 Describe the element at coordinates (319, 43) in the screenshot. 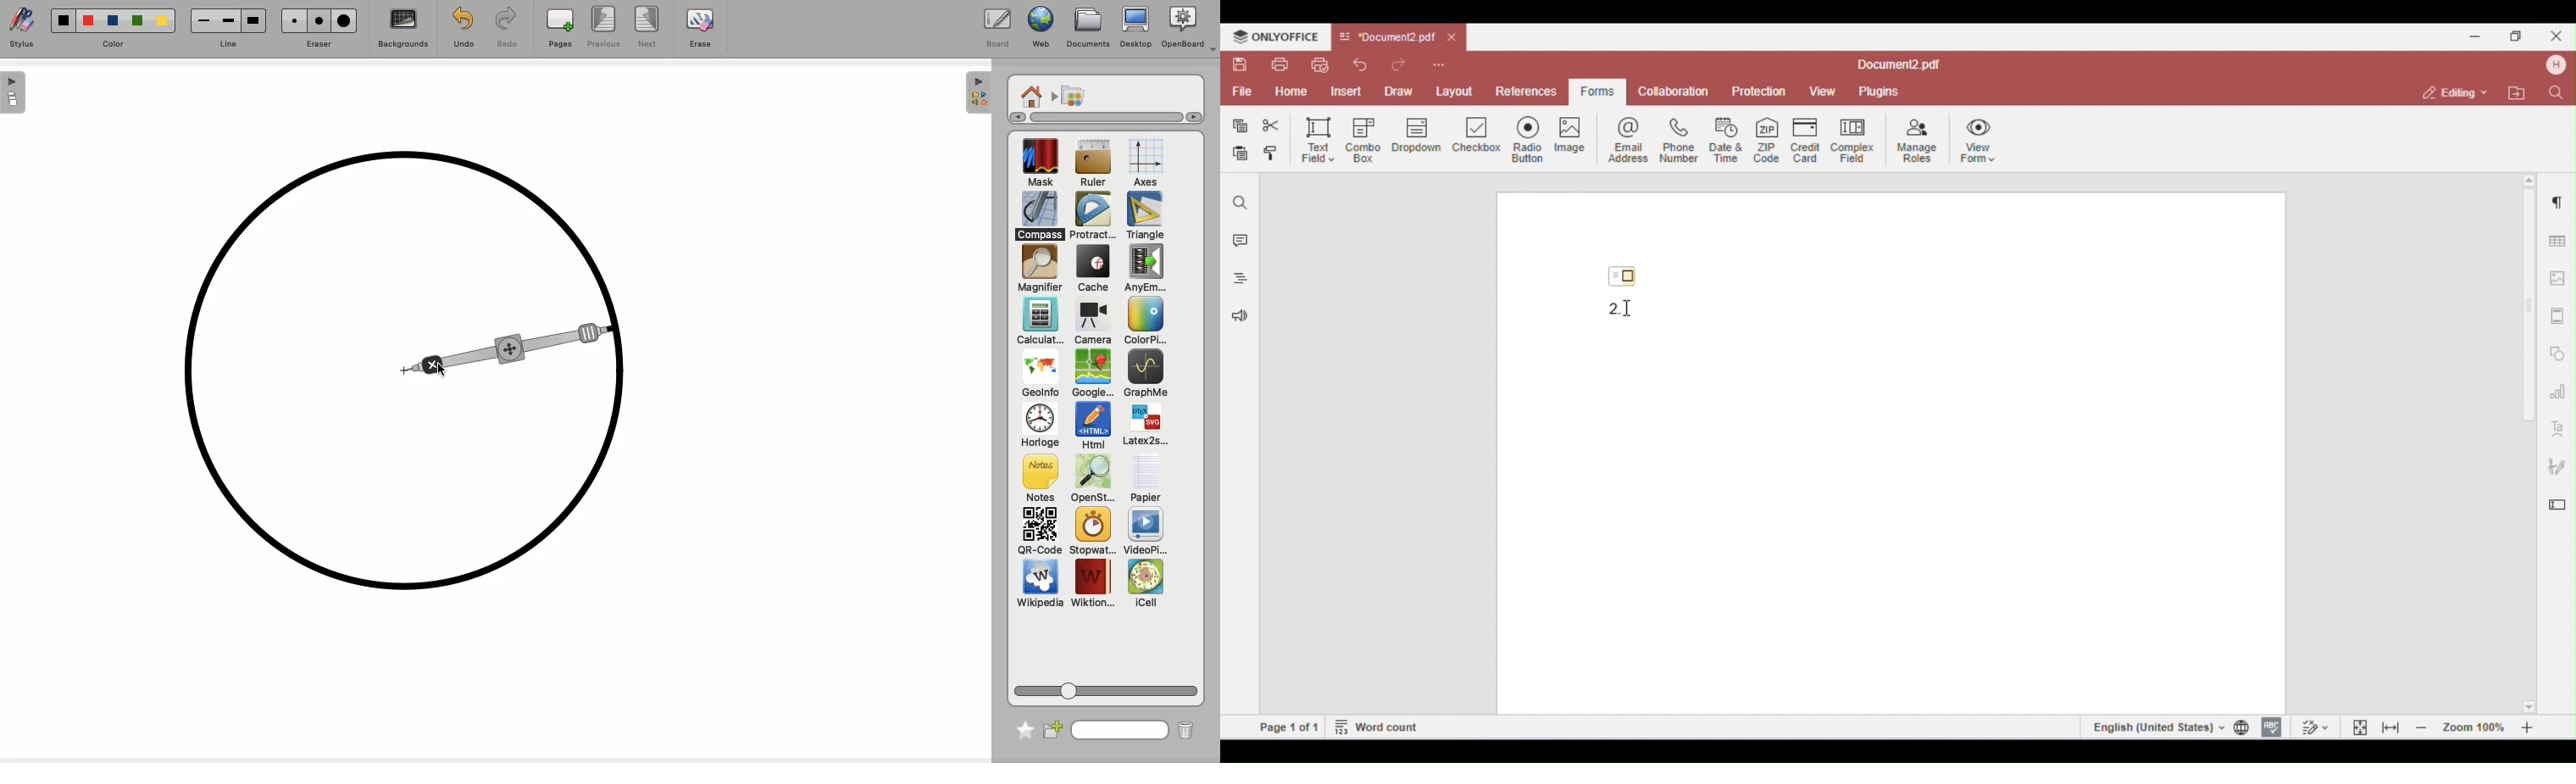

I see `Eraser` at that location.